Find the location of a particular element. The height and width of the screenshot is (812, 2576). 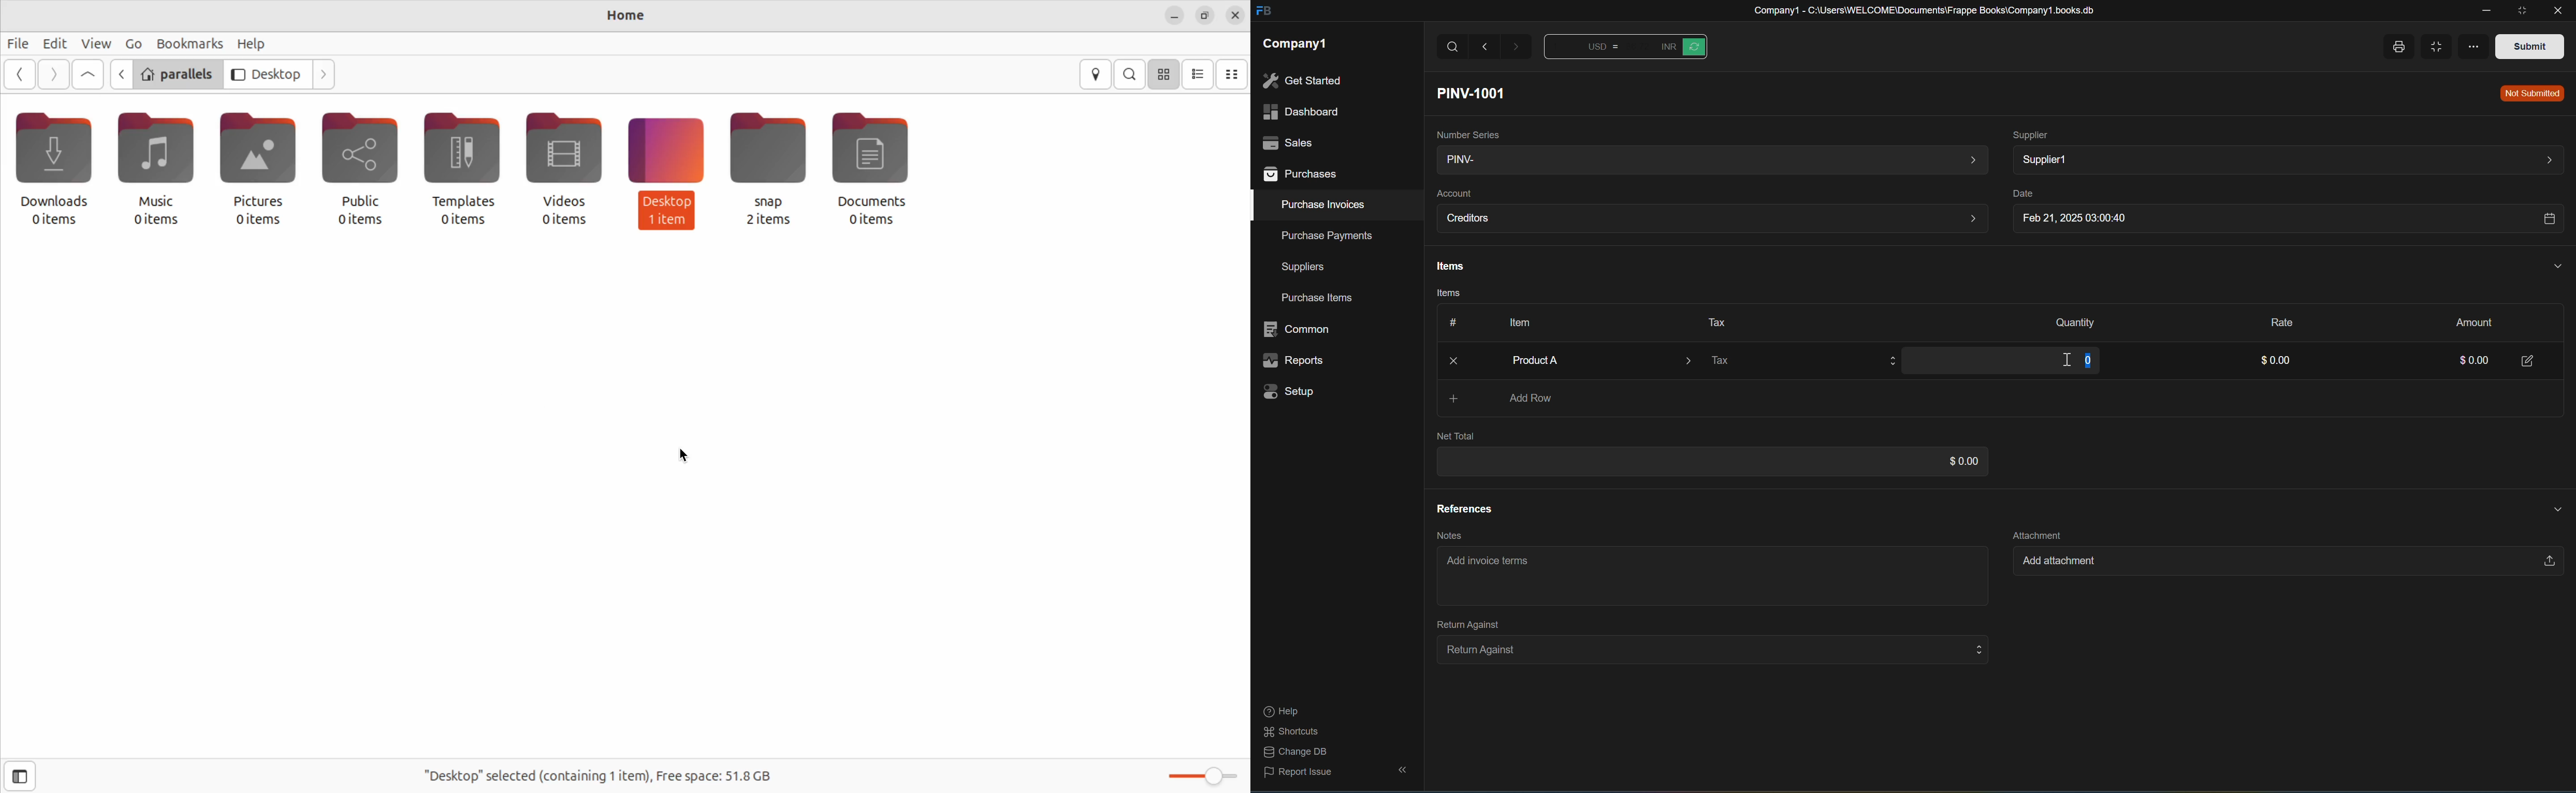

Account is located at coordinates (1454, 194).